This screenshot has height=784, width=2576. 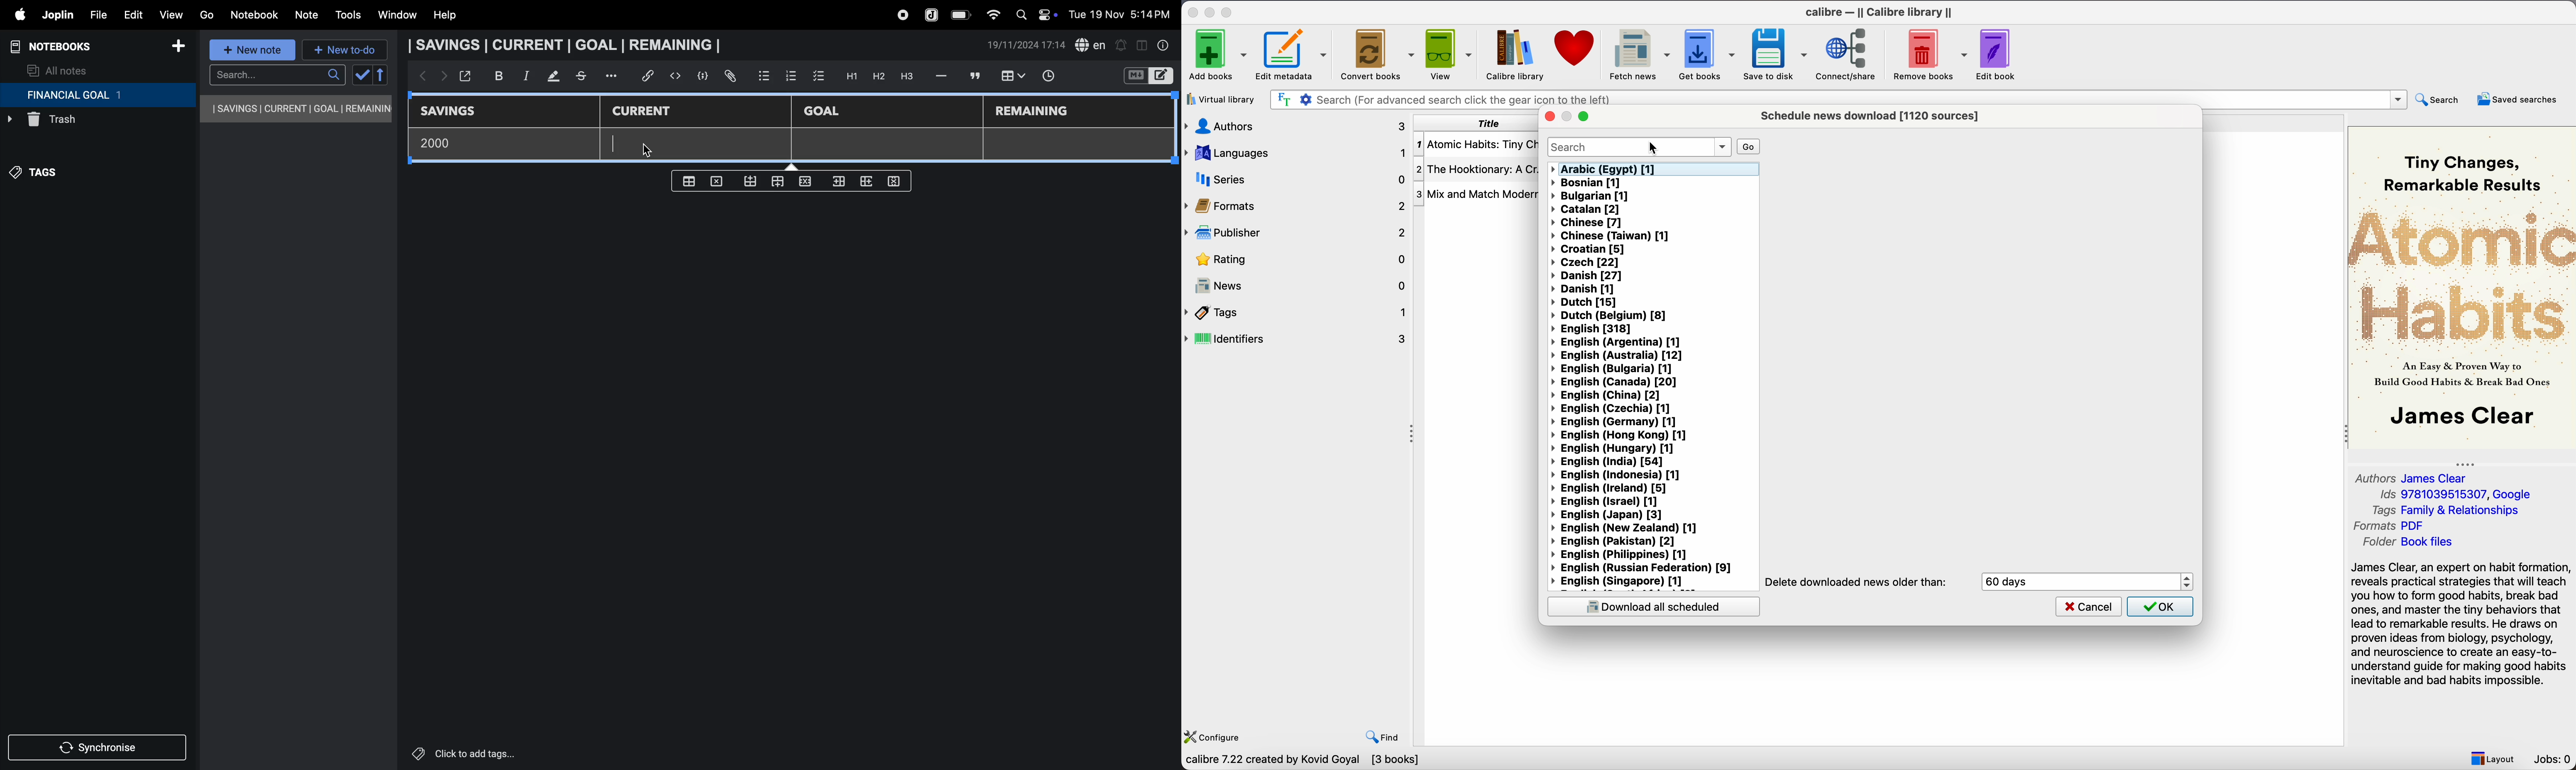 What do you see at coordinates (1627, 555) in the screenshot?
I see `English (Philippines) [1]` at bounding box center [1627, 555].